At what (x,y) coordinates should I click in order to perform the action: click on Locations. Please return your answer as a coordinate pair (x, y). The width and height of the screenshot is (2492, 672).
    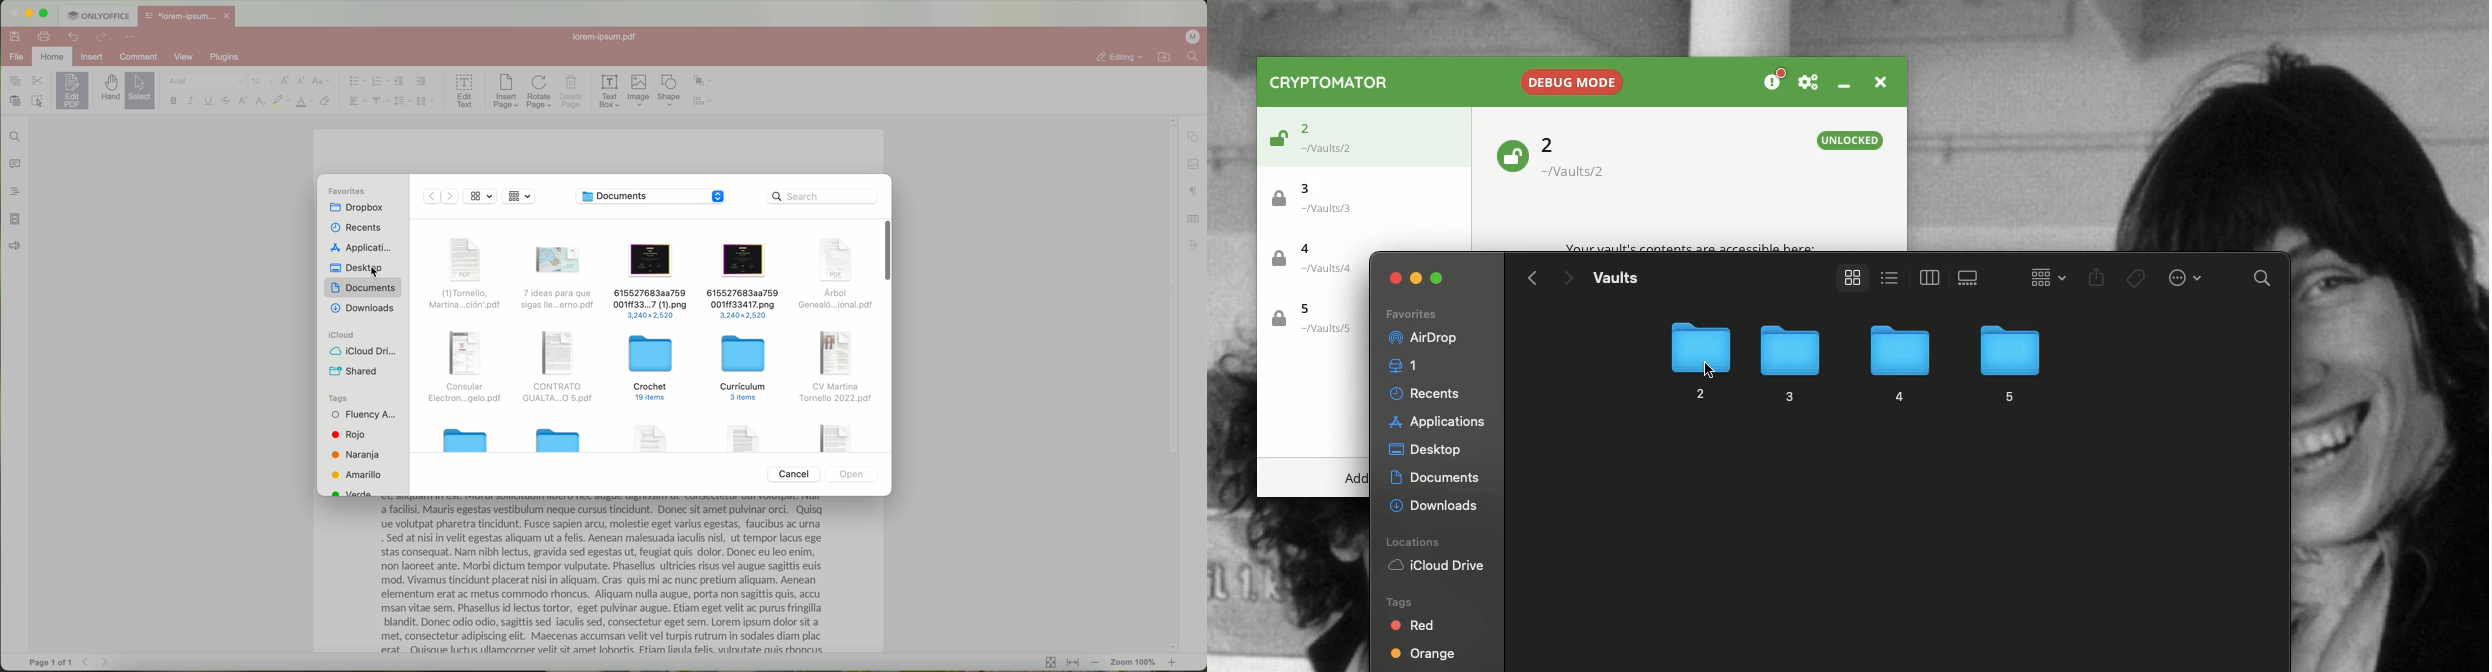
    Looking at the image, I should click on (1416, 542).